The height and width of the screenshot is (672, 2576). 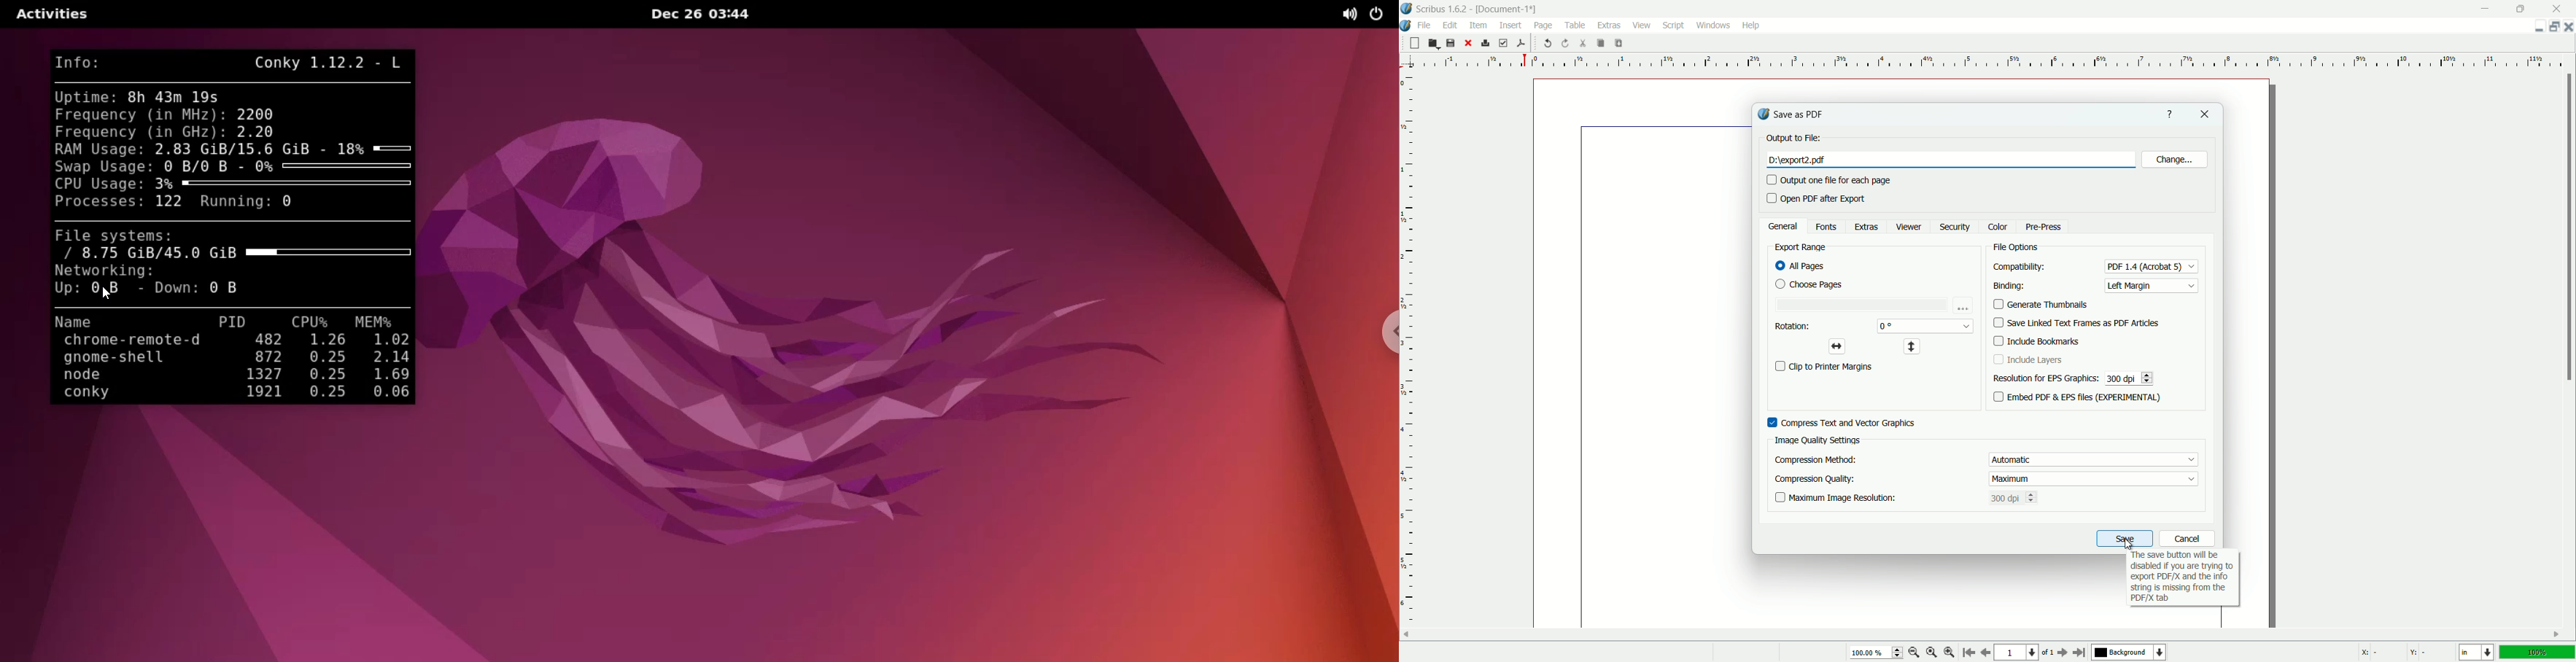 I want to click on close app, so click(x=2557, y=9).